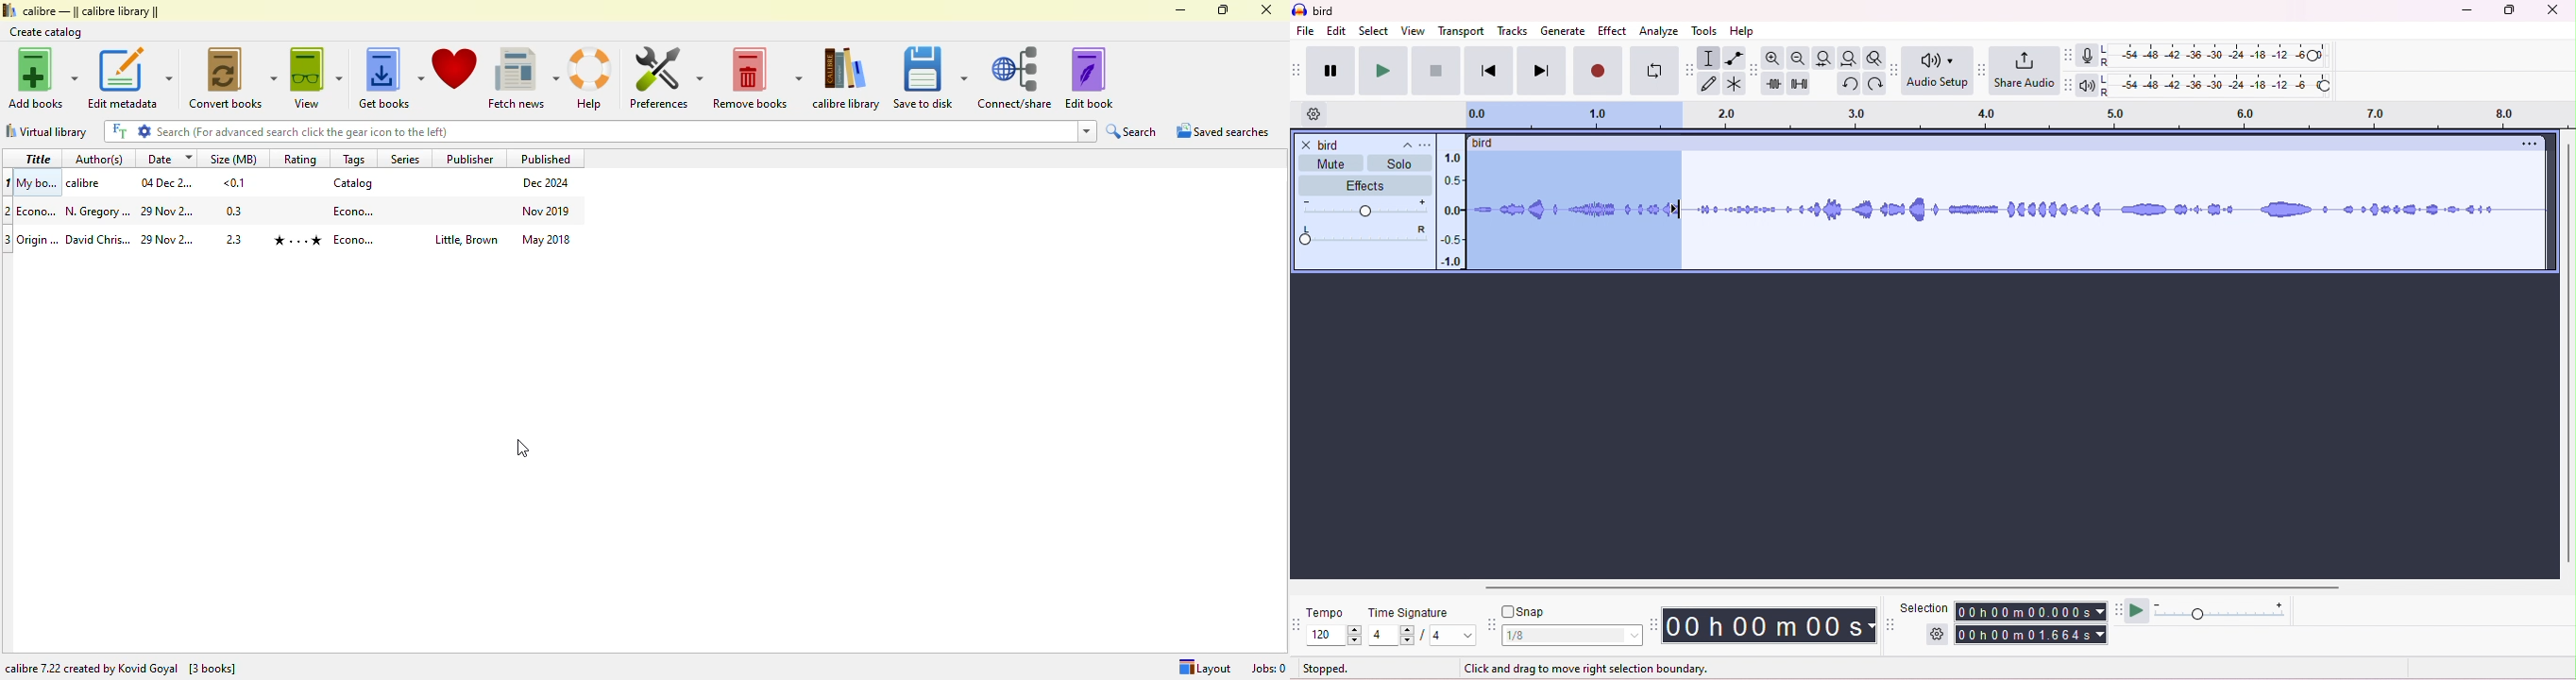  What do you see at coordinates (301, 212) in the screenshot?
I see `book 1` at bounding box center [301, 212].